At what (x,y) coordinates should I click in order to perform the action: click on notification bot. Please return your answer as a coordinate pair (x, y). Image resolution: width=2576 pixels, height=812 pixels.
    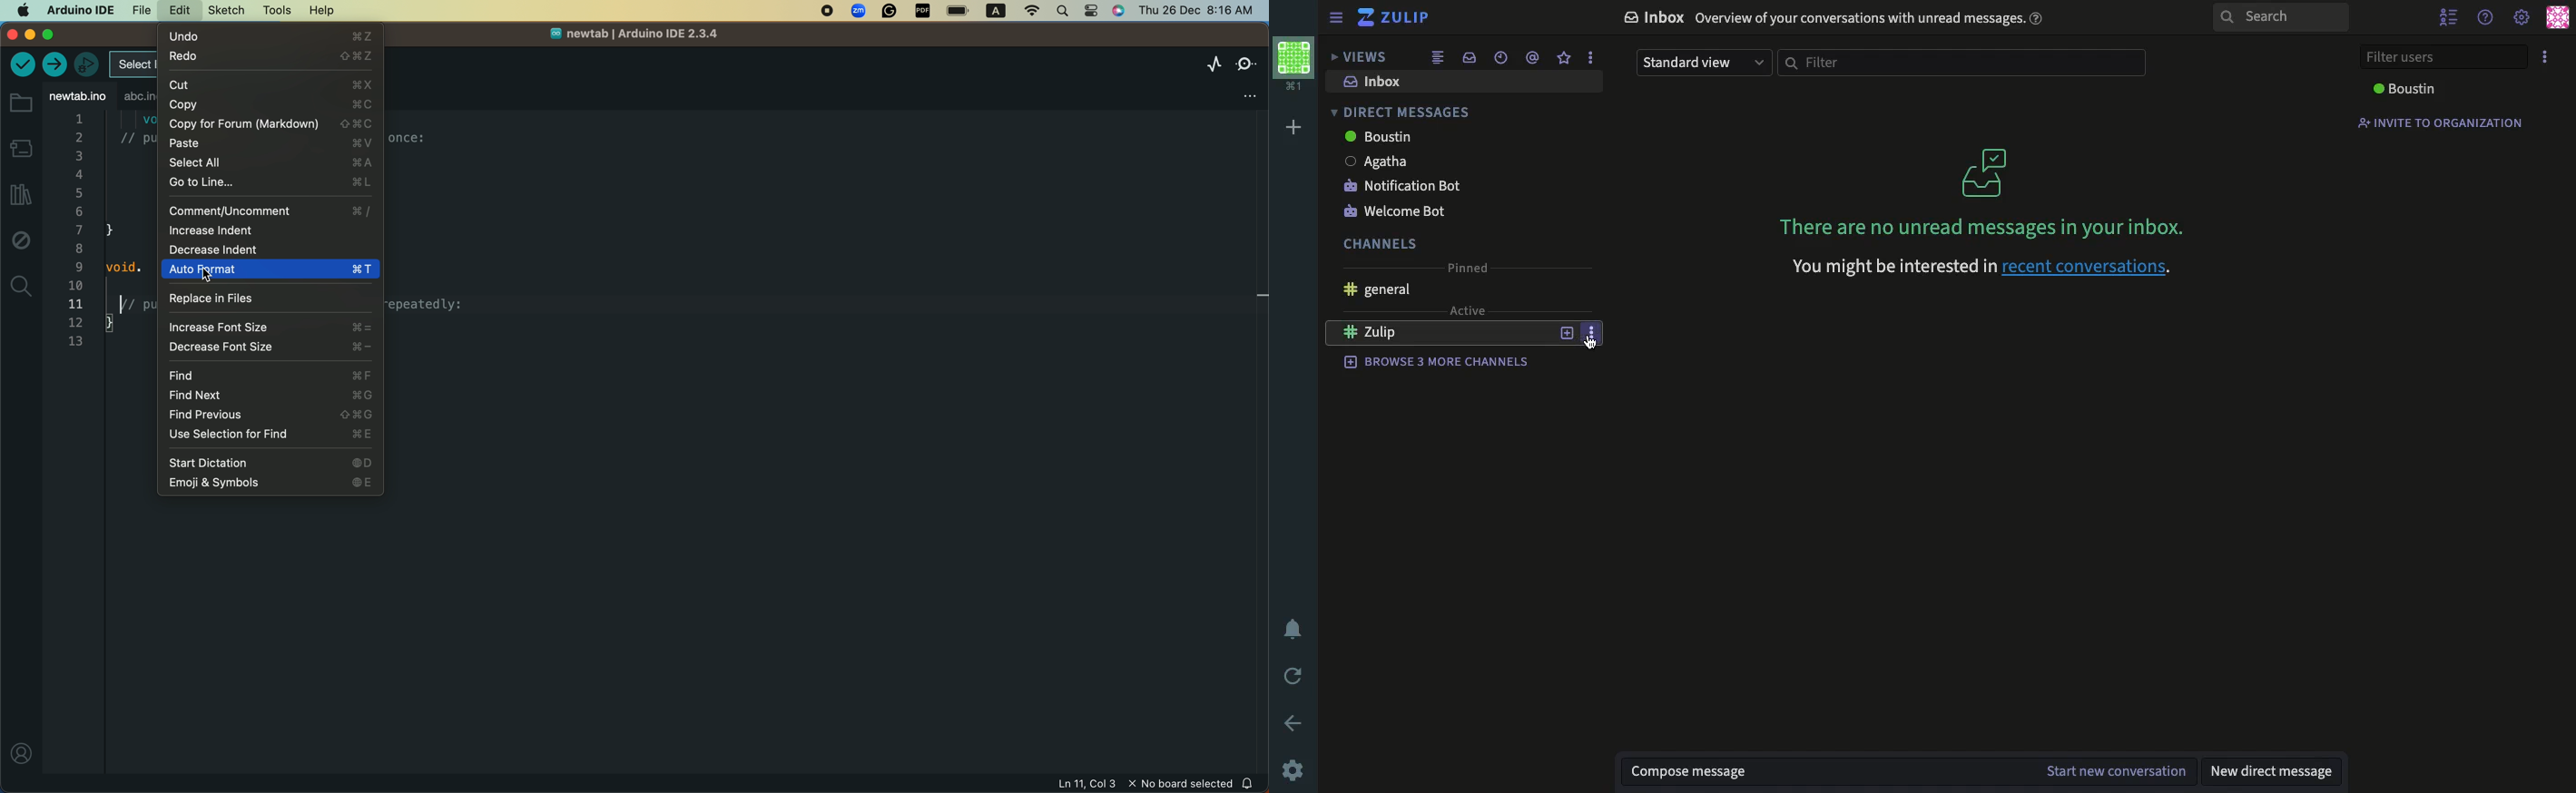
    Looking at the image, I should click on (1405, 185).